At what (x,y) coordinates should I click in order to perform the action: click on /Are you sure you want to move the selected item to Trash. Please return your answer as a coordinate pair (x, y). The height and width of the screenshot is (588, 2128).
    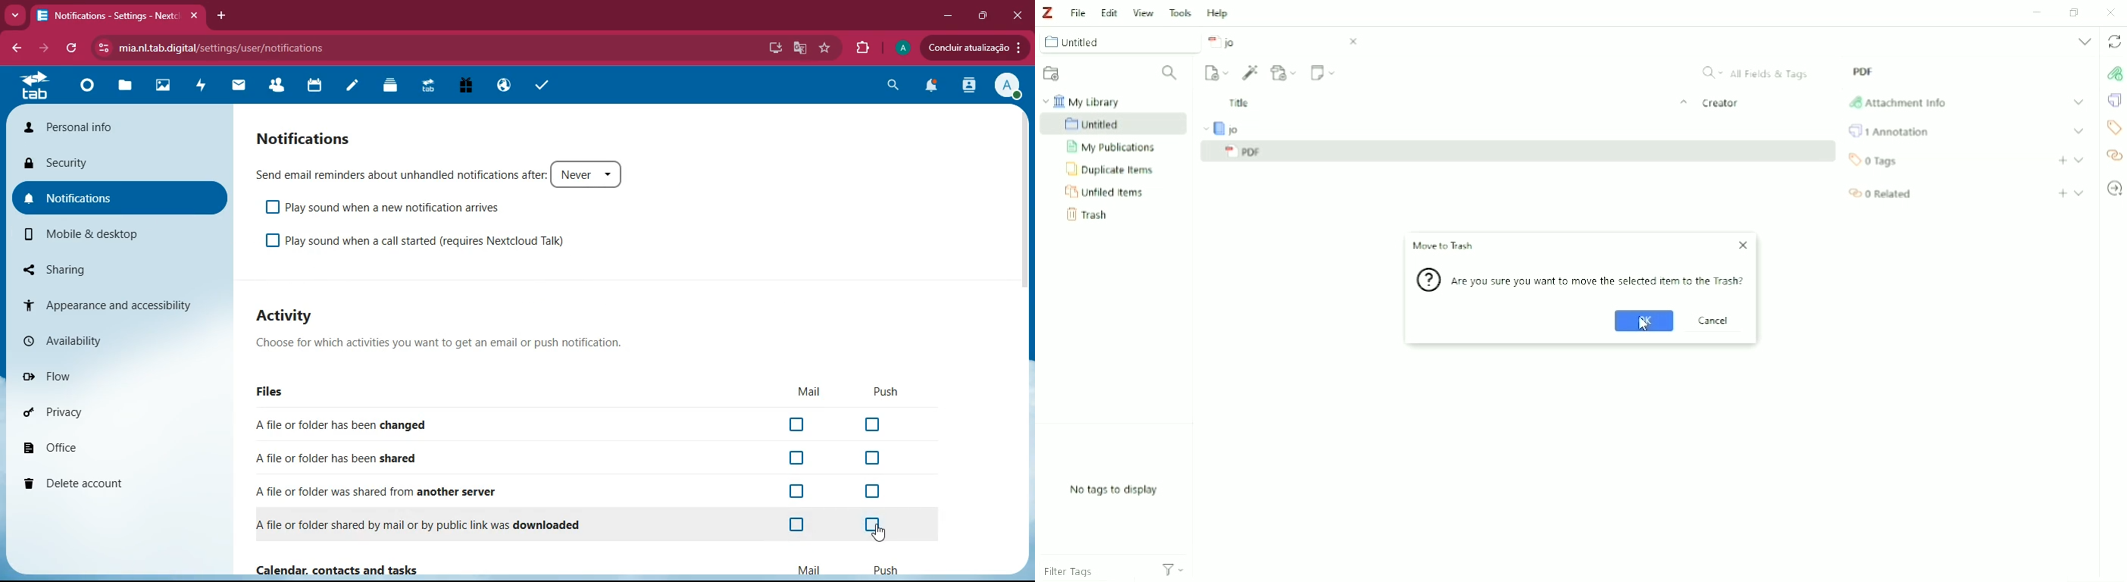
    Looking at the image, I should click on (1583, 282).